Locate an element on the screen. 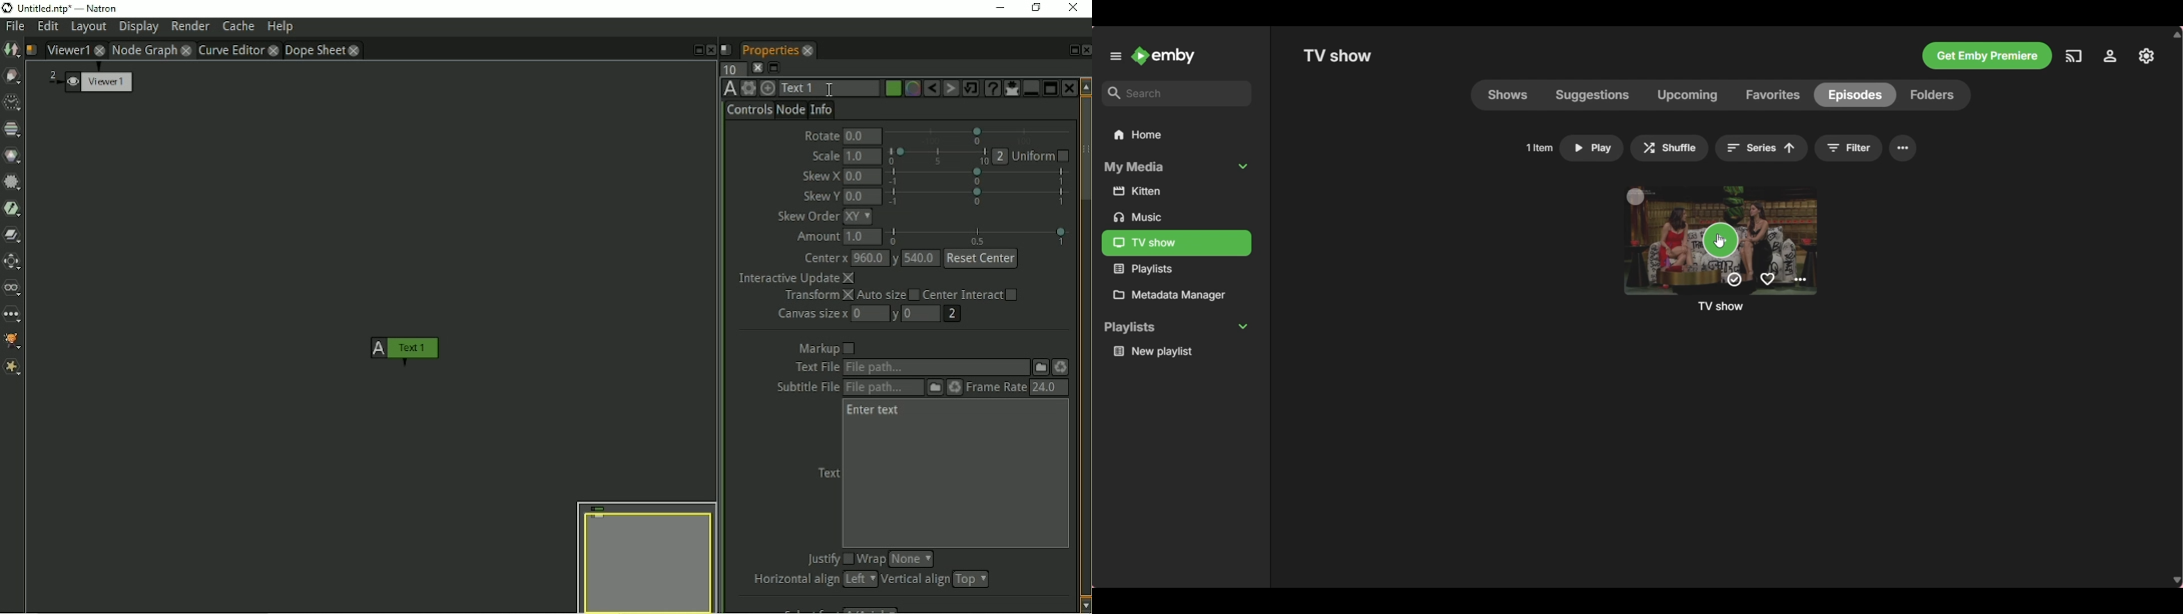 The image size is (2184, 616). 1.0 is located at coordinates (863, 156).